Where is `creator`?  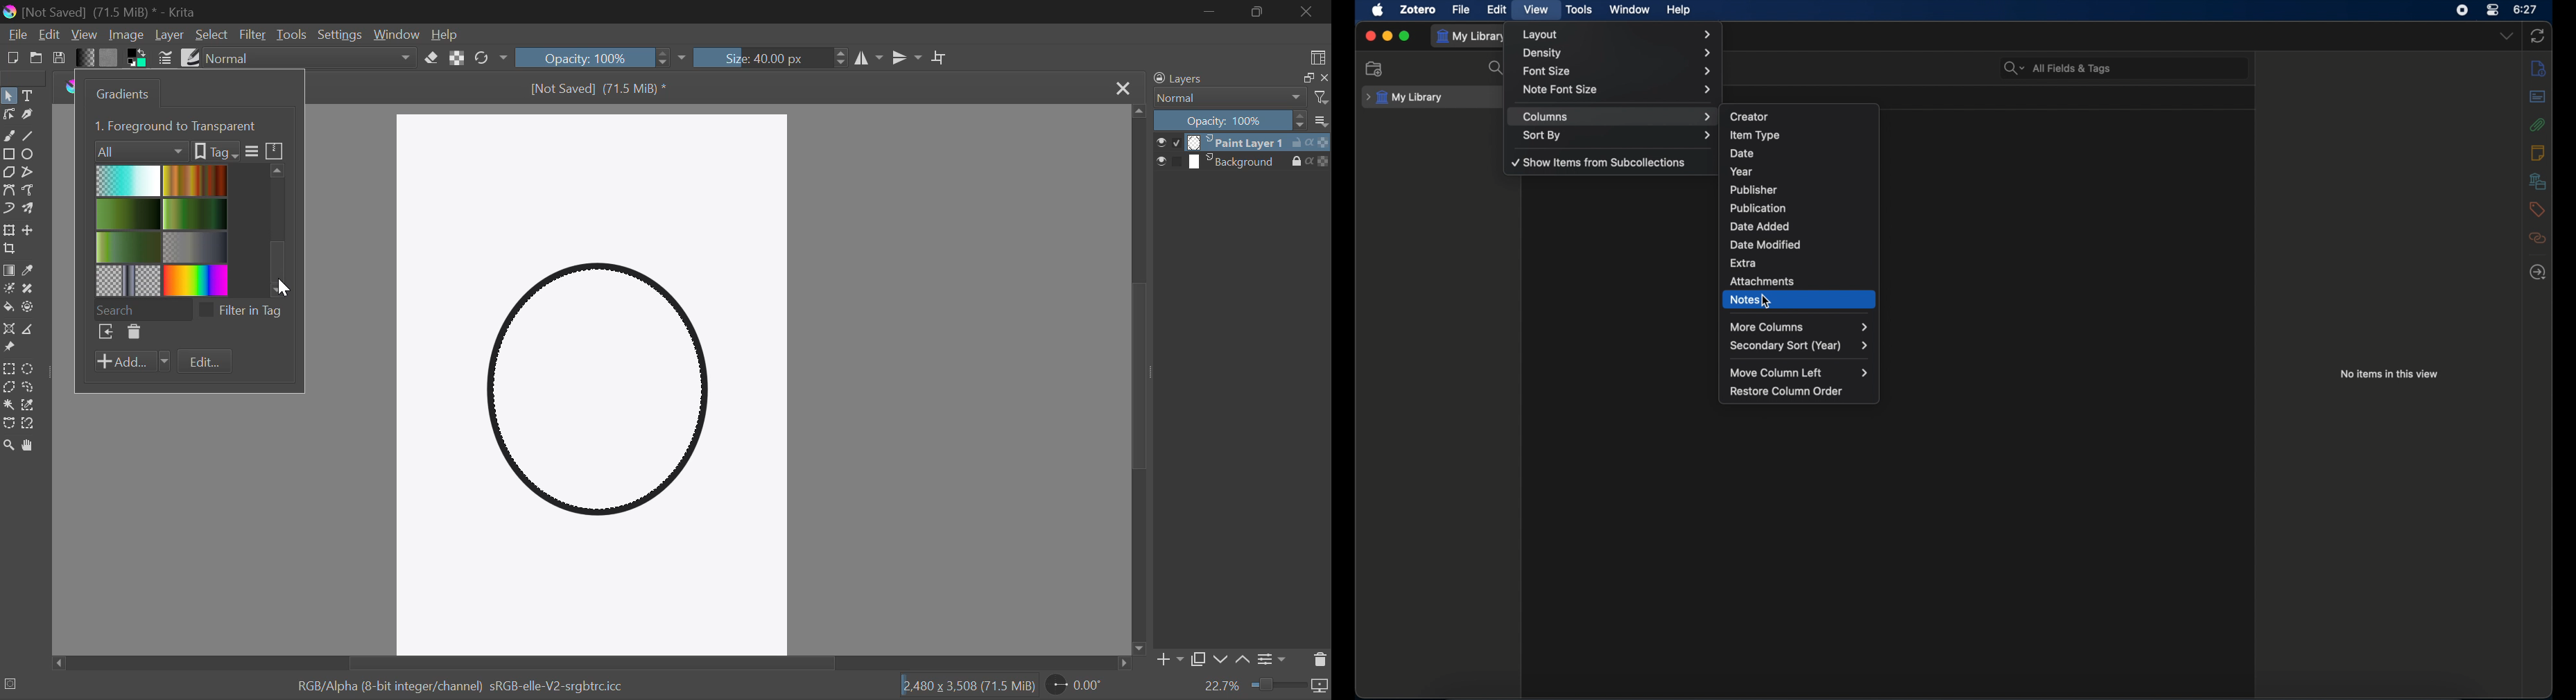
creator is located at coordinates (1750, 115).